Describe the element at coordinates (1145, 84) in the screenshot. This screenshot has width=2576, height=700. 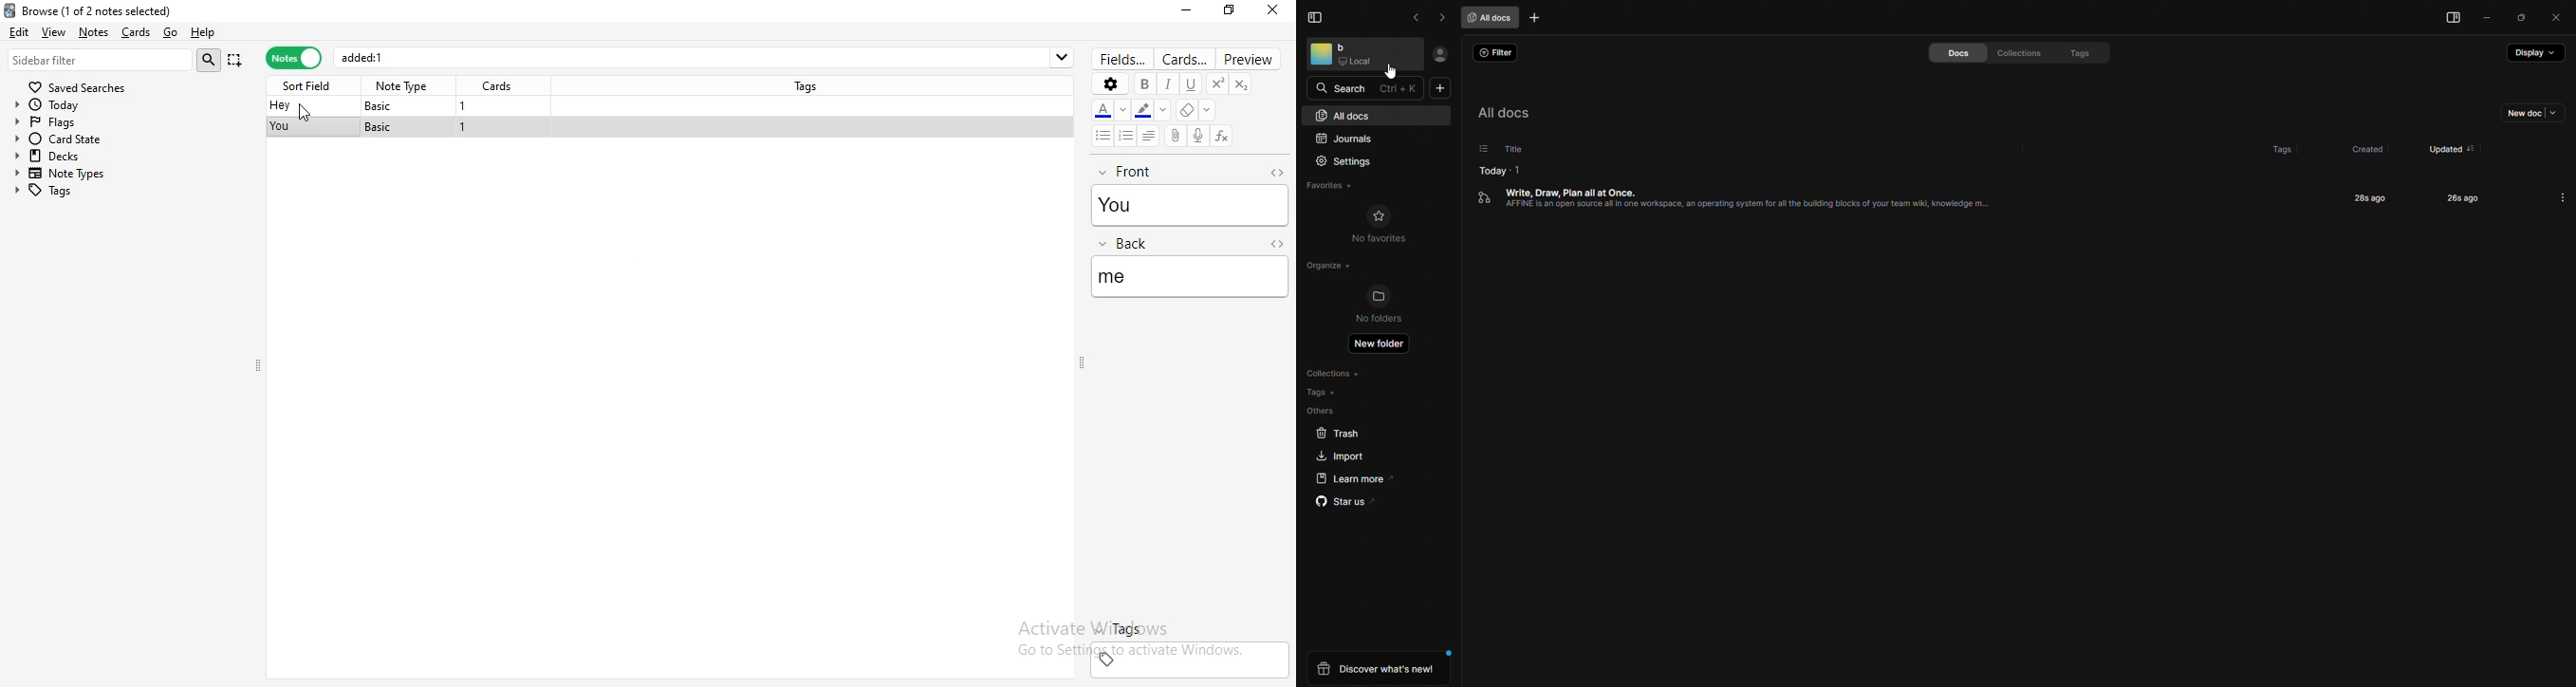
I see `bold` at that location.